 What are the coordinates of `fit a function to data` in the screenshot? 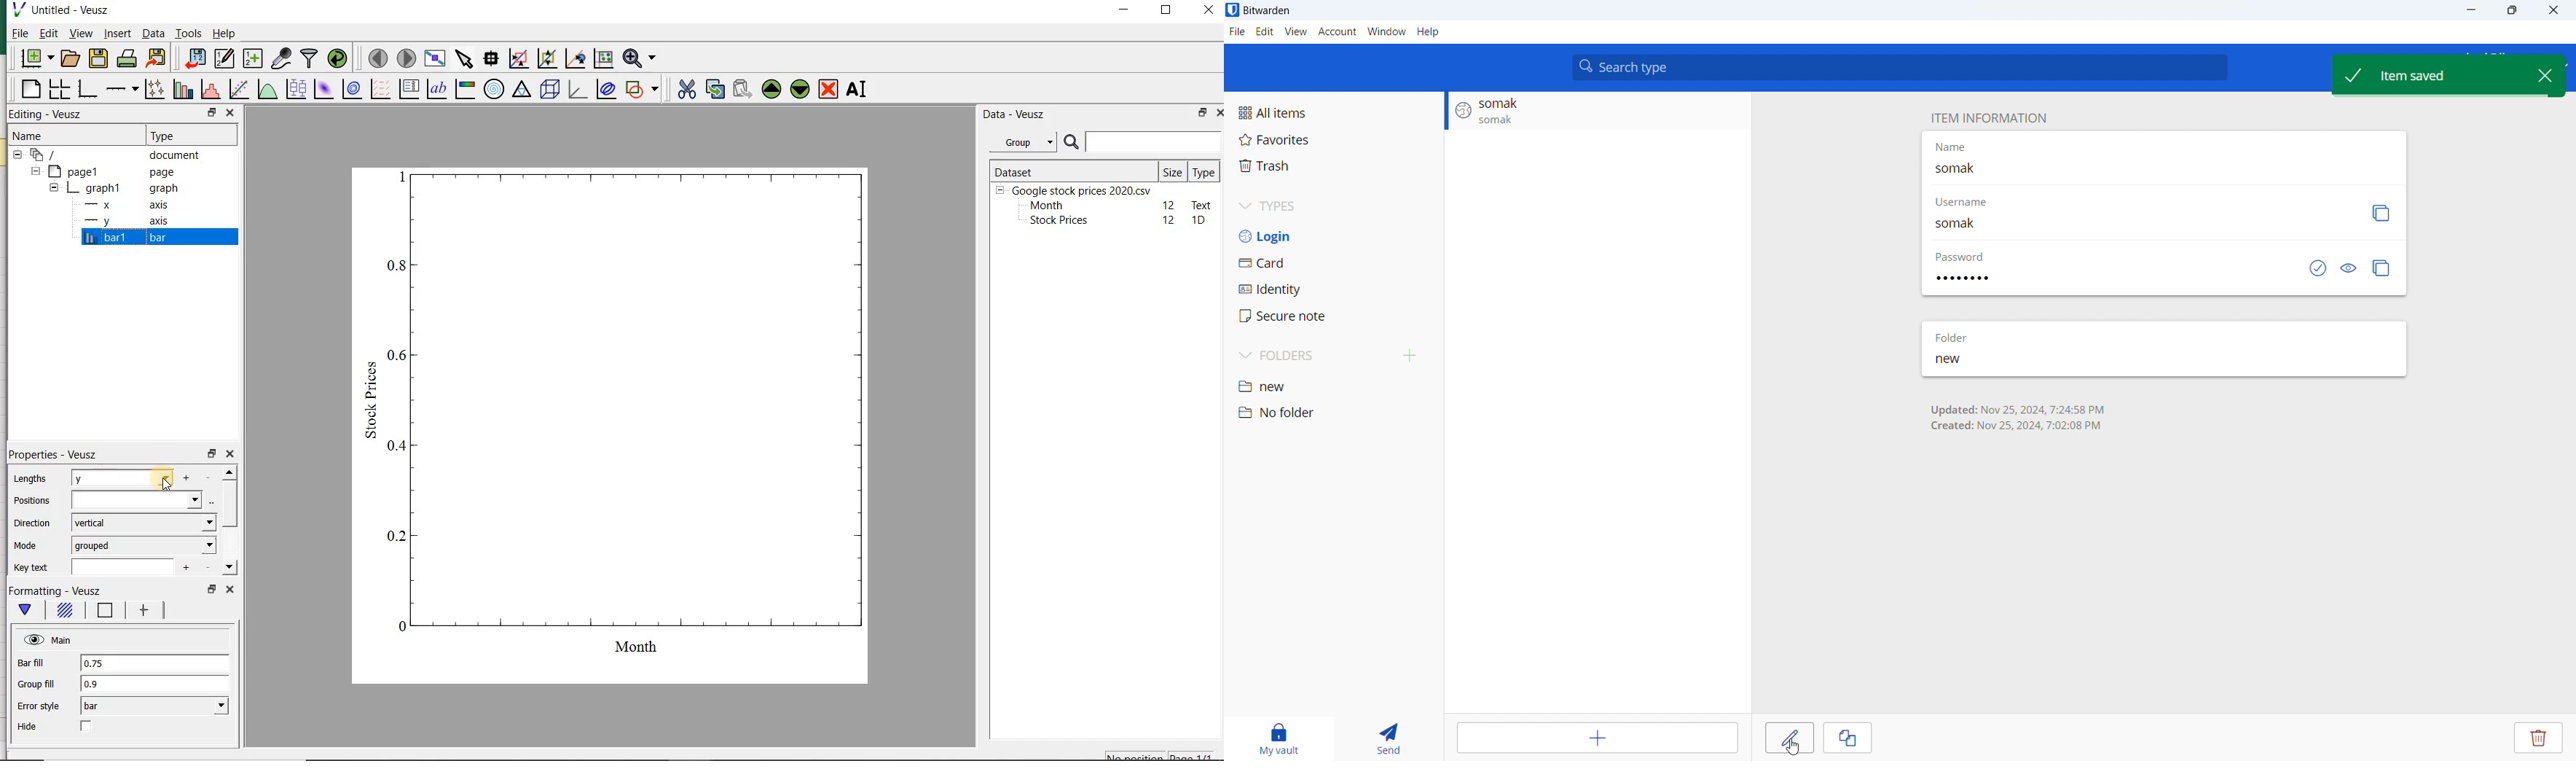 It's located at (237, 90).